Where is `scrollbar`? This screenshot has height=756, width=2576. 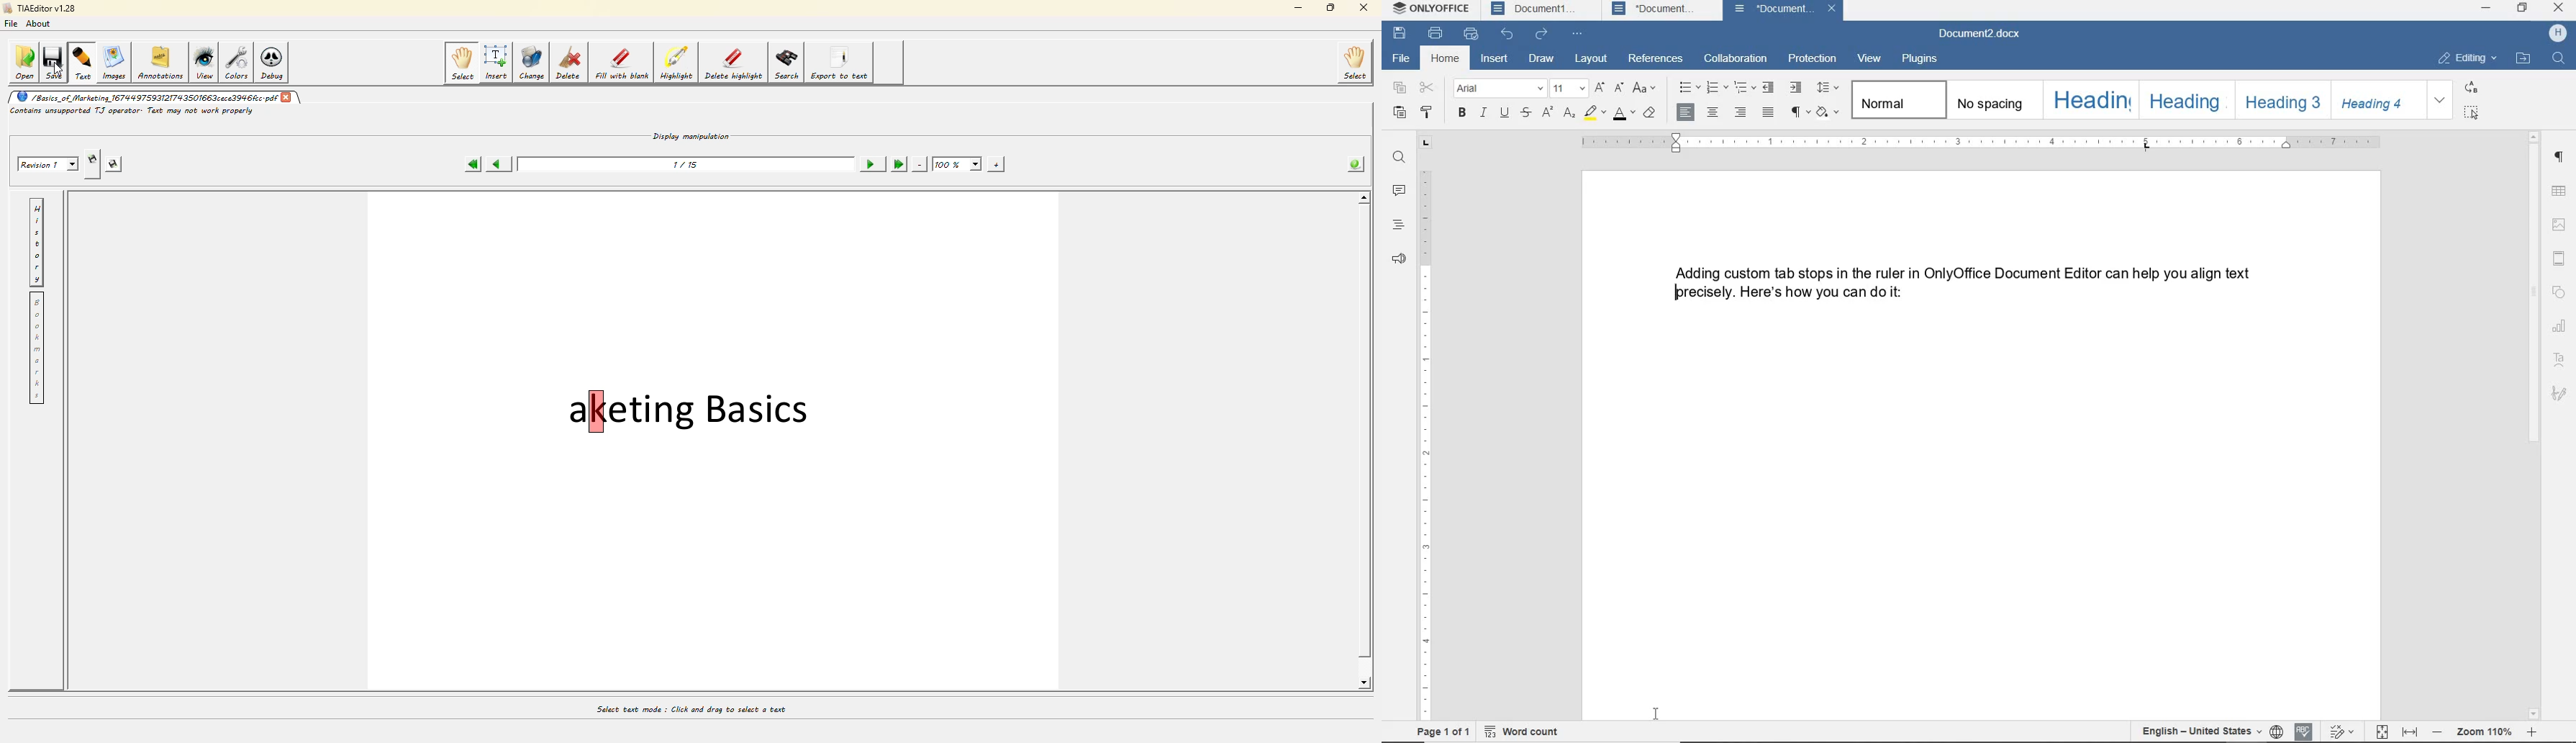
scrollbar is located at coordinates (2535, 425).